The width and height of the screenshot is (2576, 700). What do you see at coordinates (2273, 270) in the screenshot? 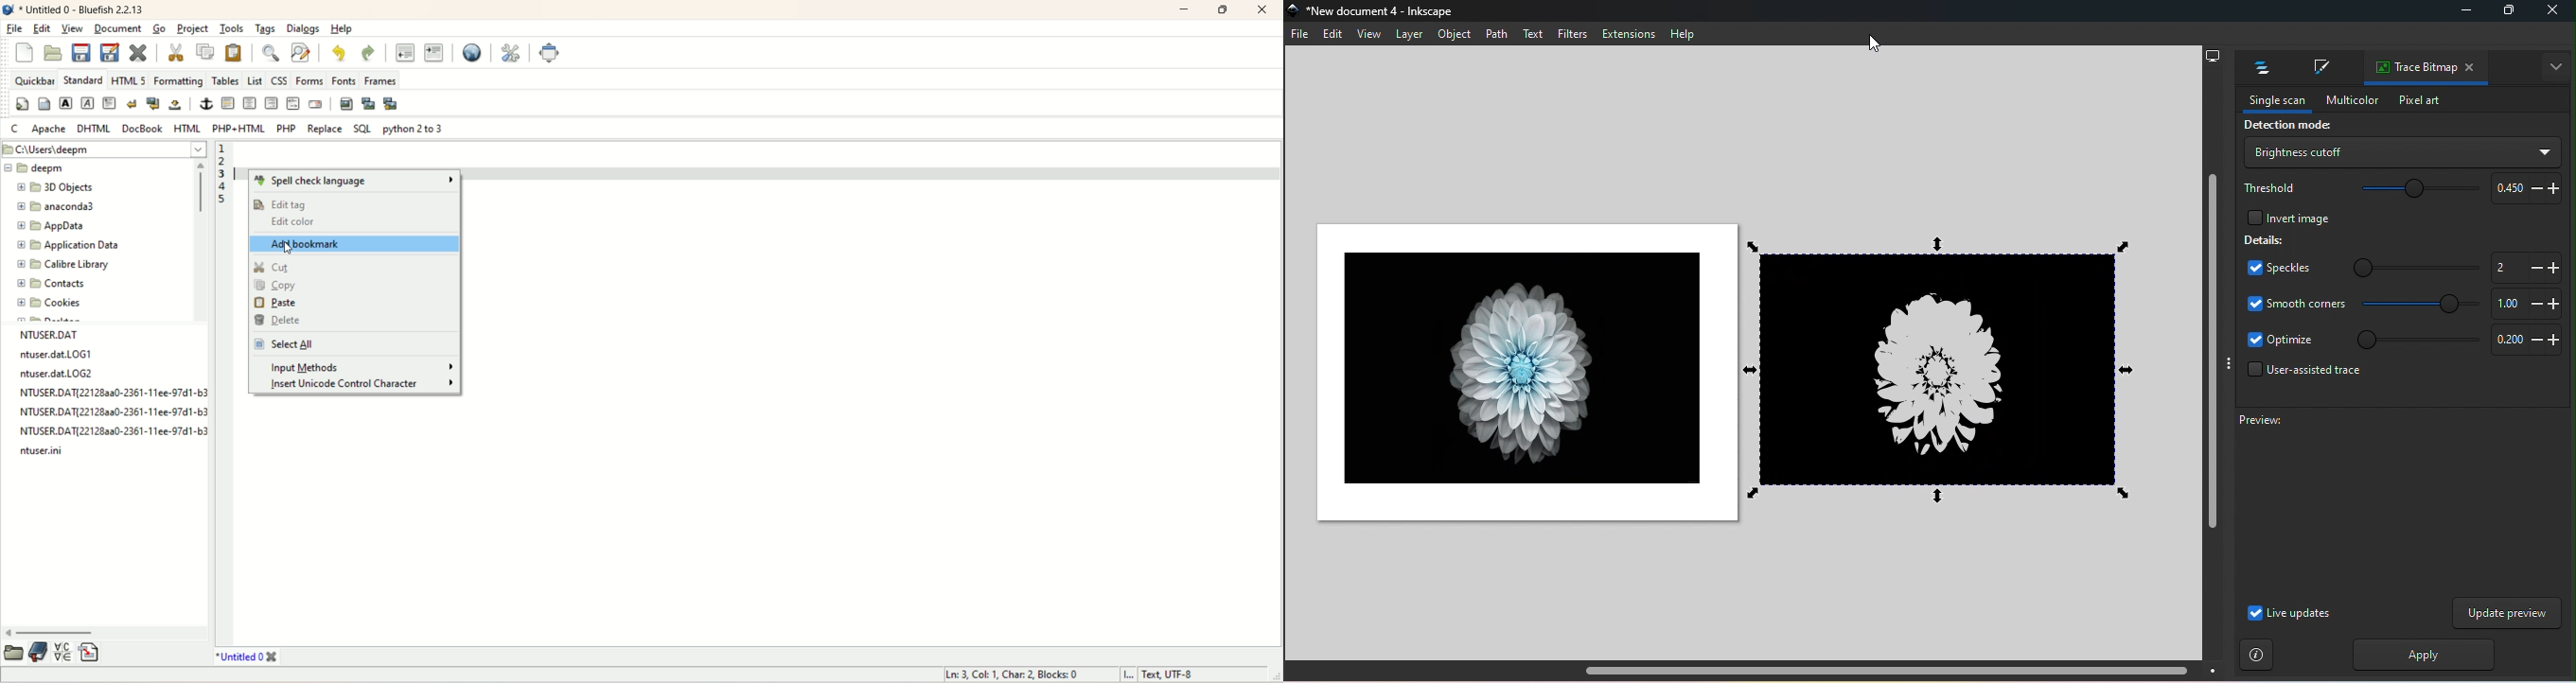
I see `Speckles` at bounding box center [2273, 270].